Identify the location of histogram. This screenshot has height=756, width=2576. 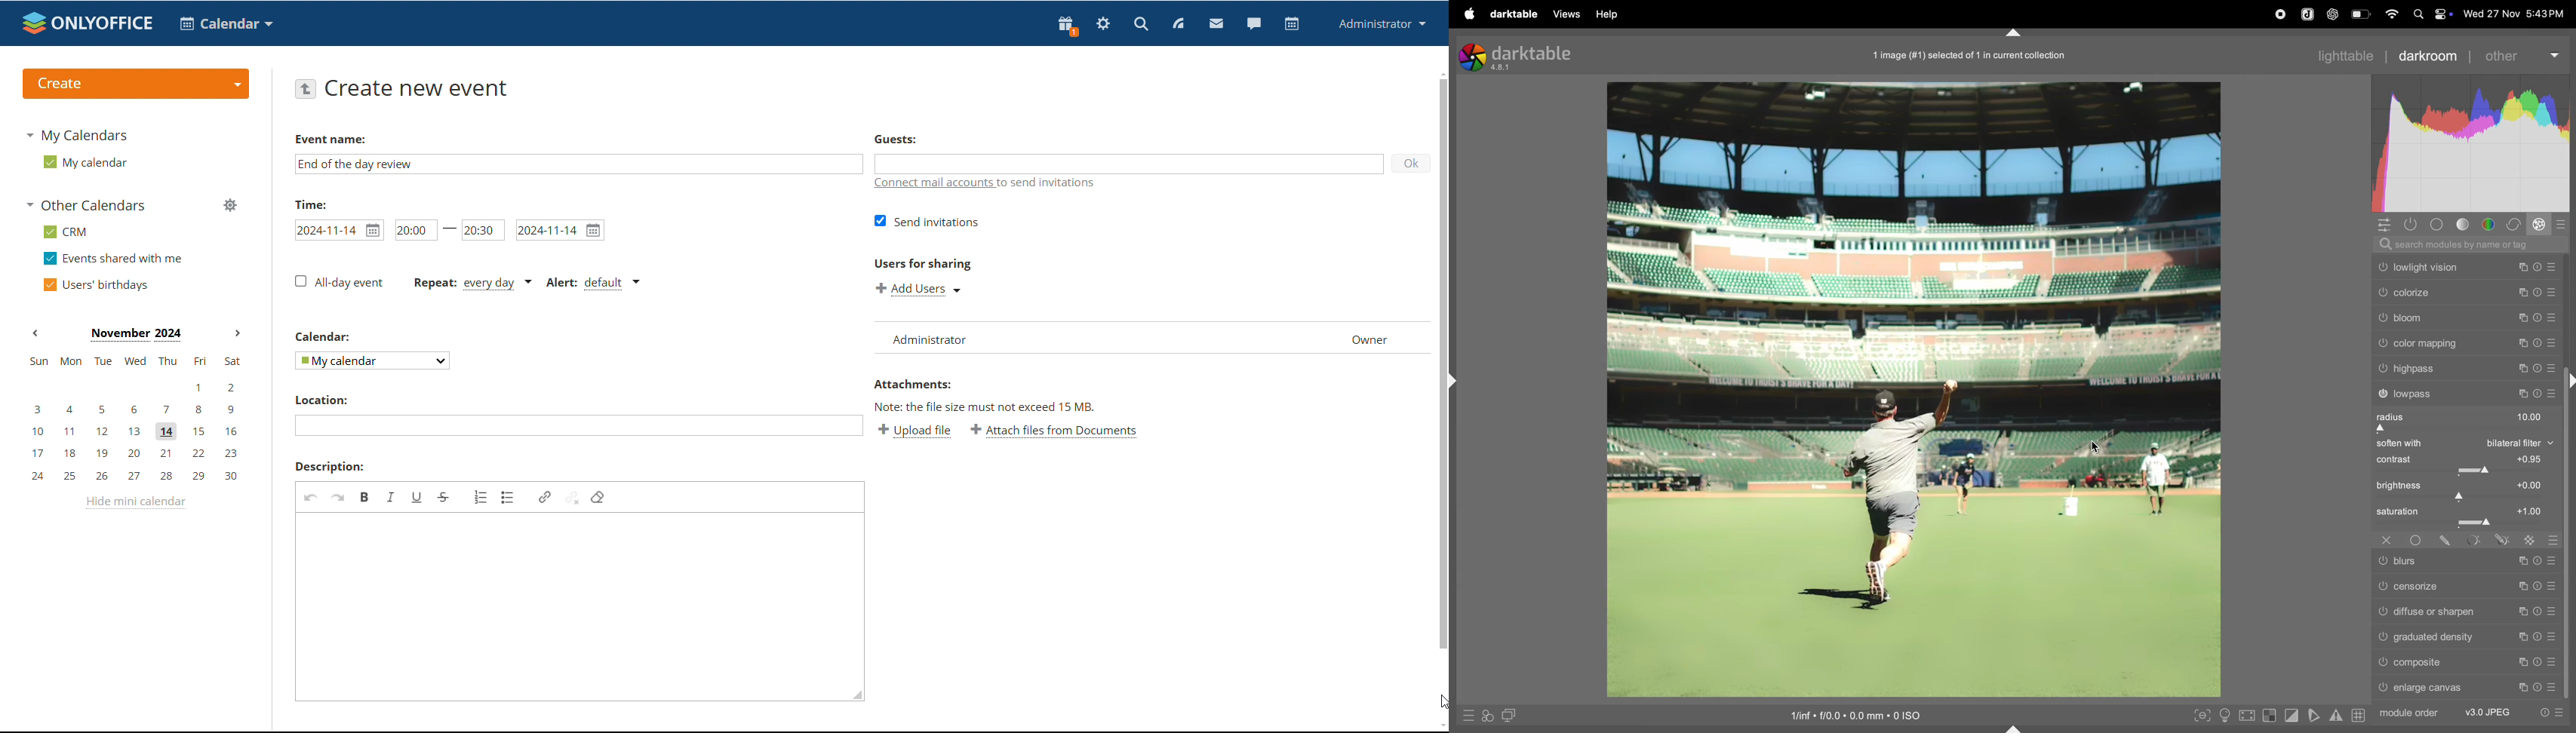
(2475, 145).